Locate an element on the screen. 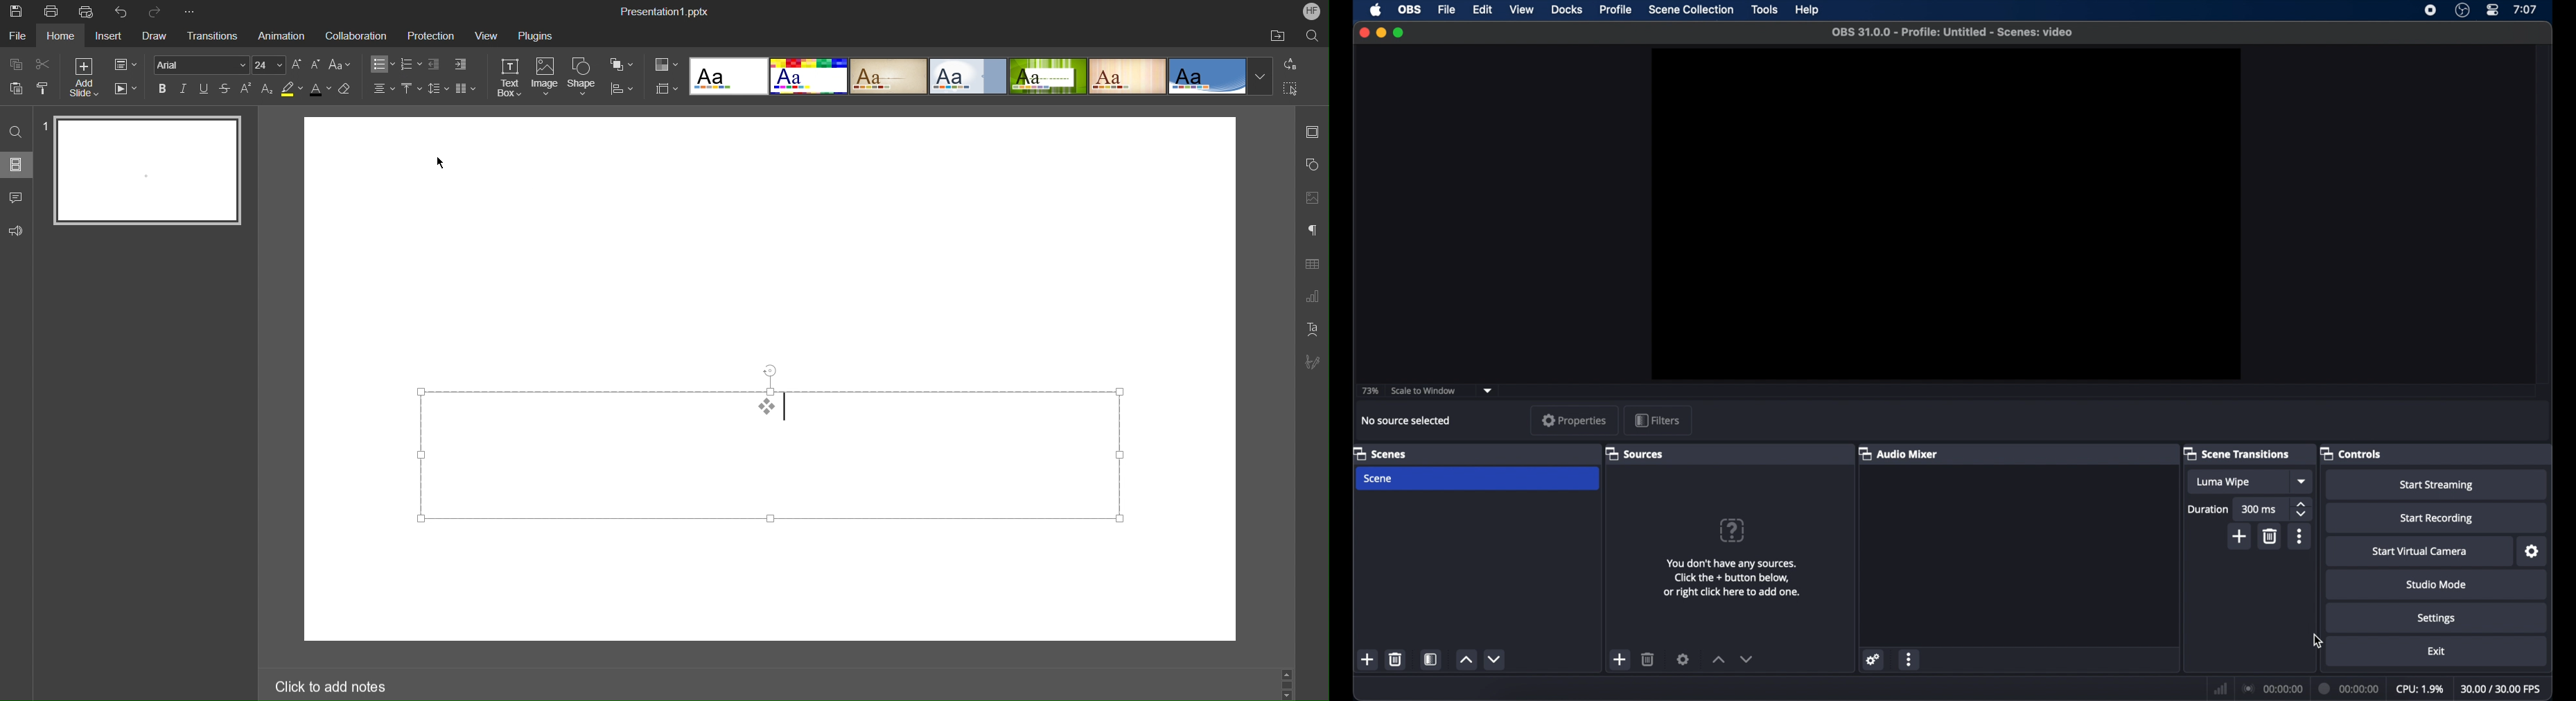 Image resolution: width=2576 pixels, height=728 pixels. scenes is located at coordinates (1379, 454).